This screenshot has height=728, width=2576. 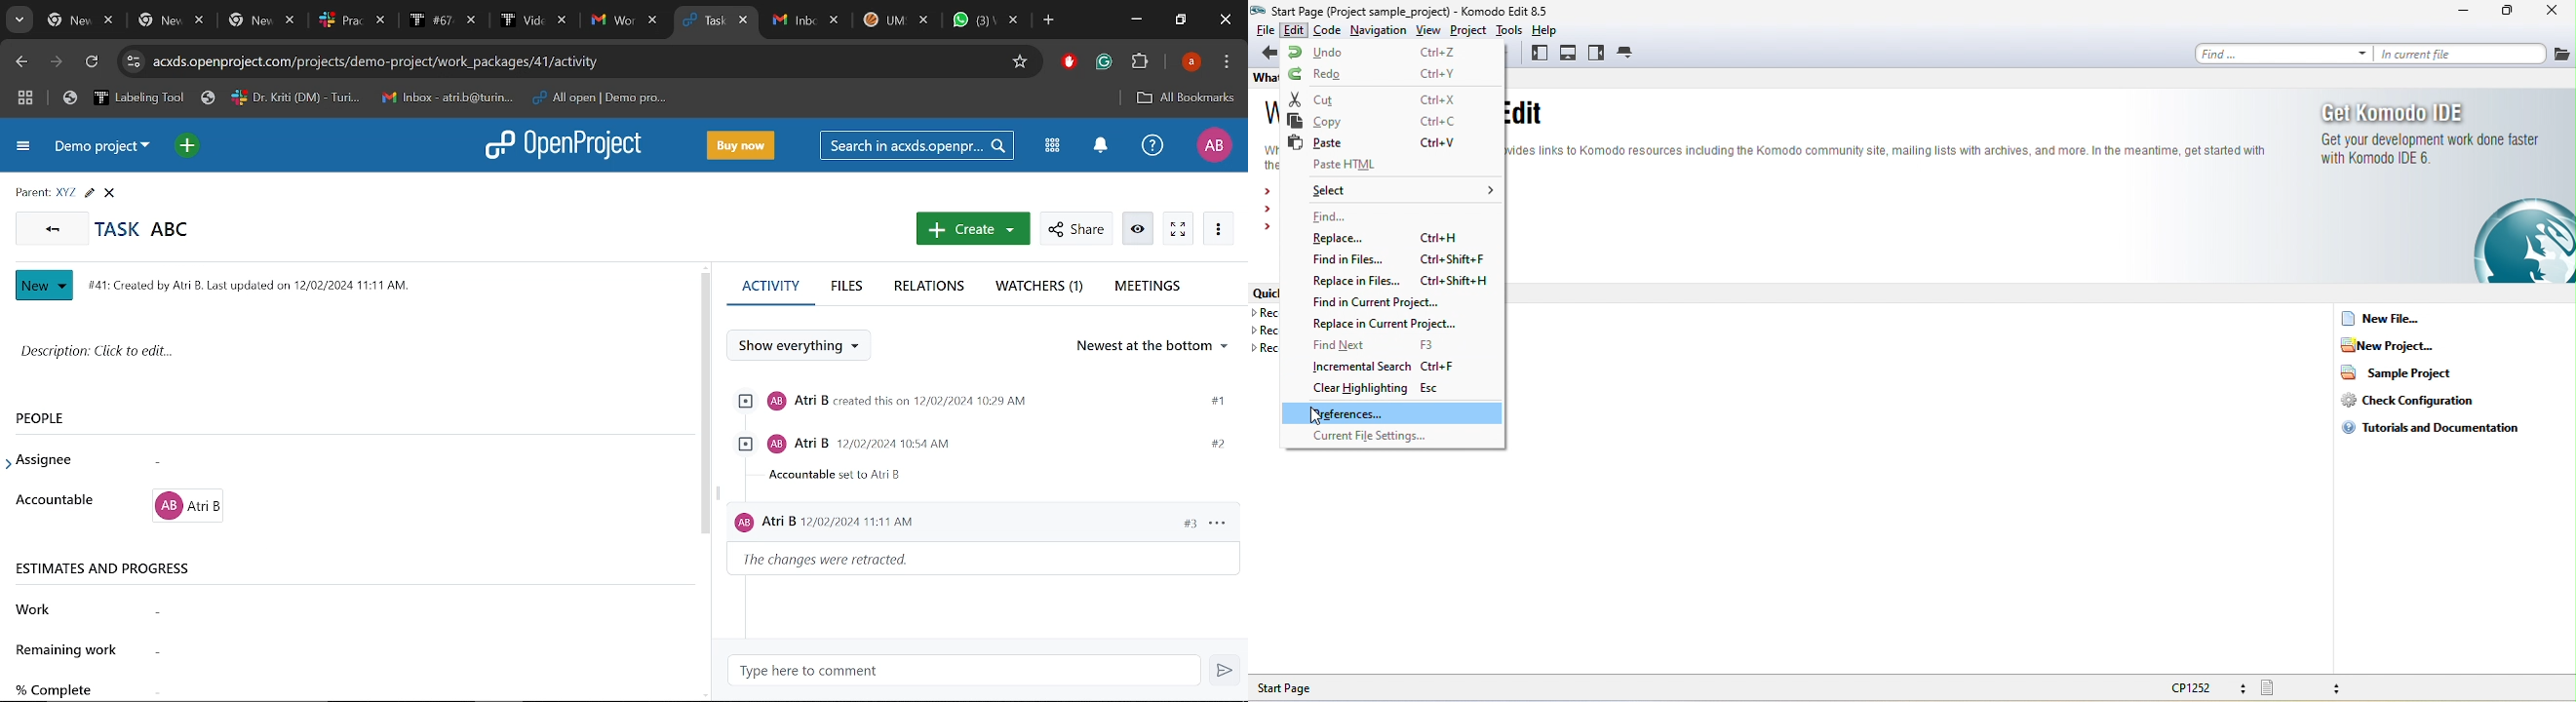 What do you see at coordinates (1068, 63) in the screenshot?
I see `Adblock` at bounding box center [1068, 63].